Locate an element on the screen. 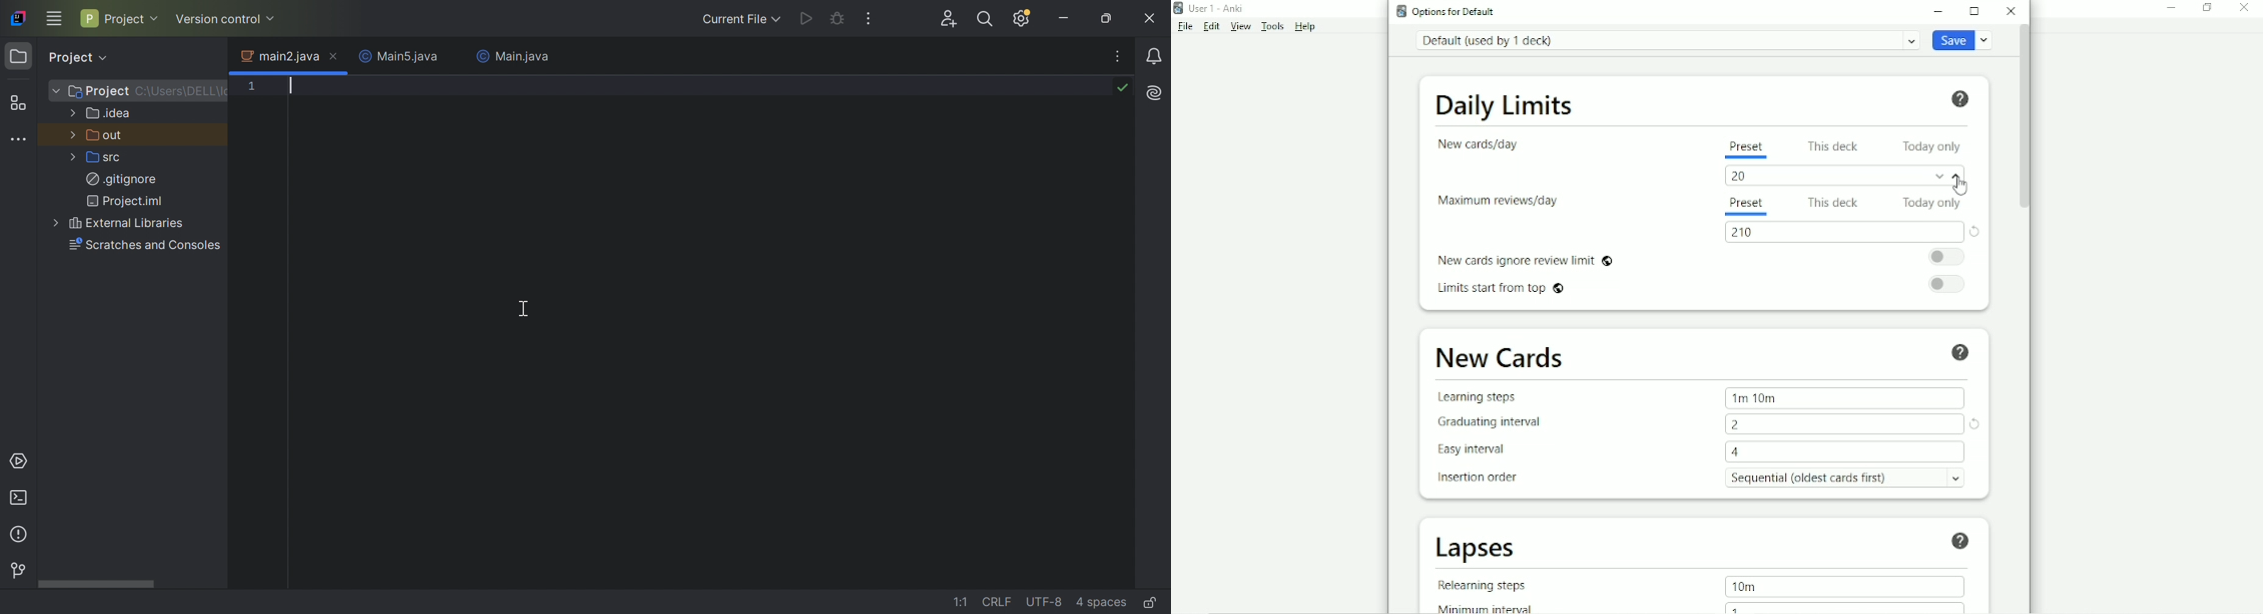 The height and width of the screenshot is (616, 2268). 4 is located at coordinates (1740, 452).